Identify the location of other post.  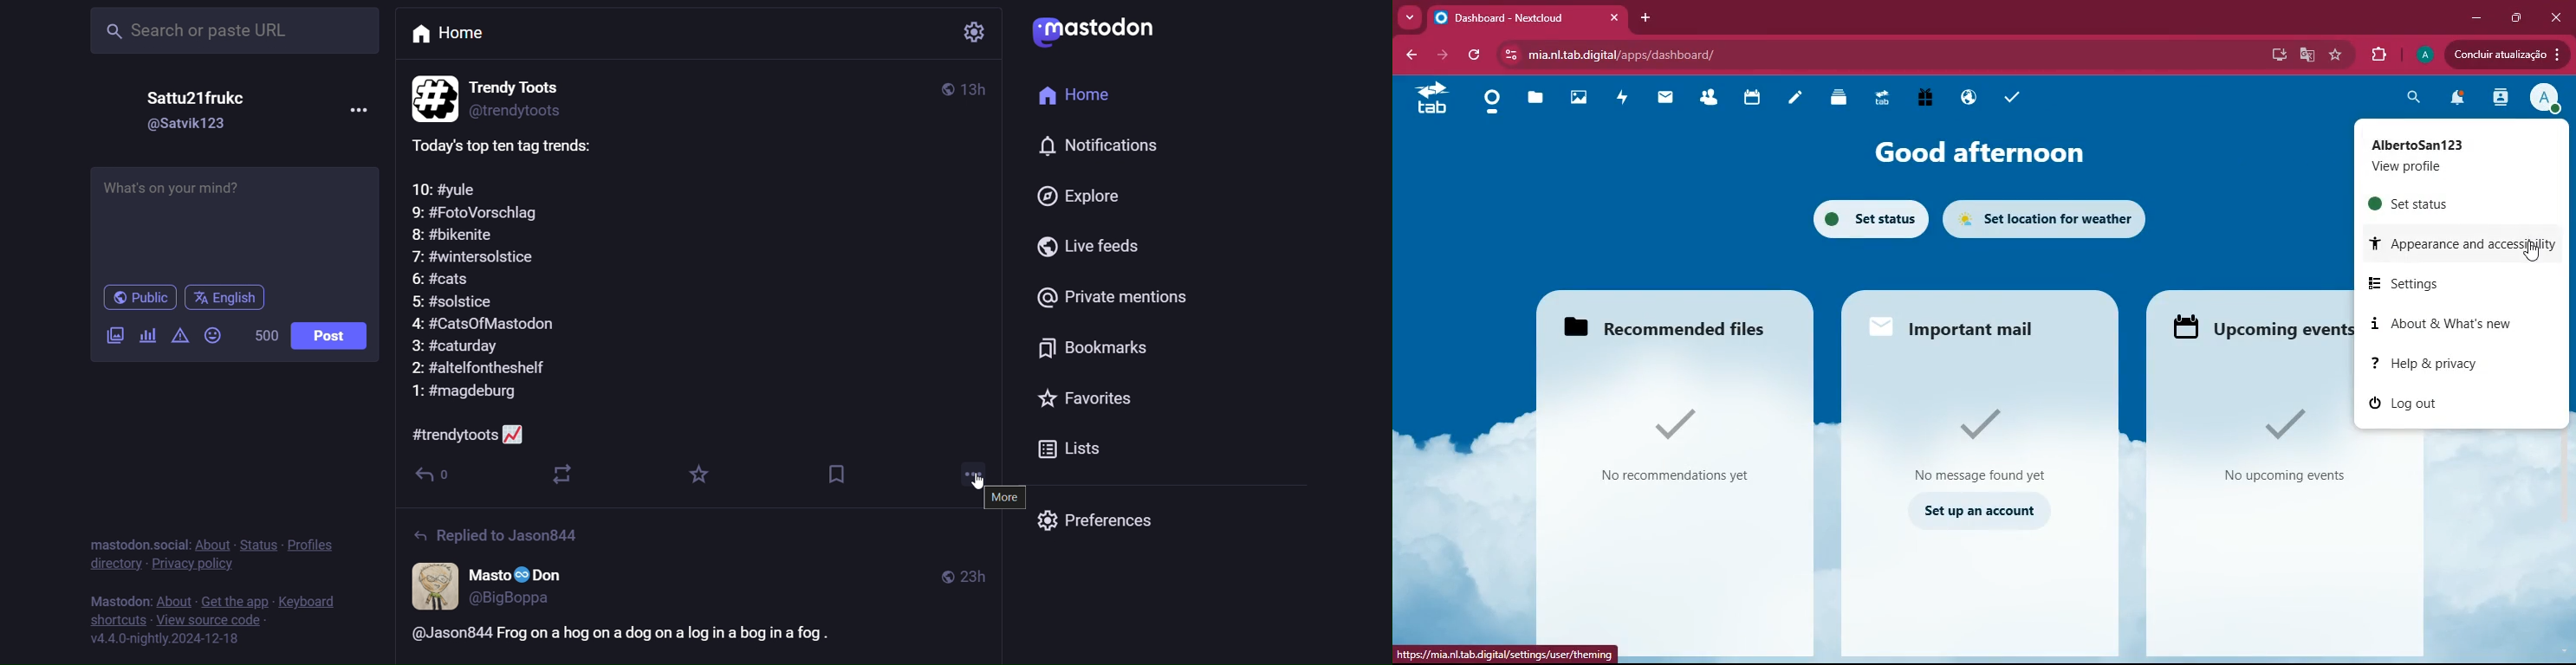
(699, 587).